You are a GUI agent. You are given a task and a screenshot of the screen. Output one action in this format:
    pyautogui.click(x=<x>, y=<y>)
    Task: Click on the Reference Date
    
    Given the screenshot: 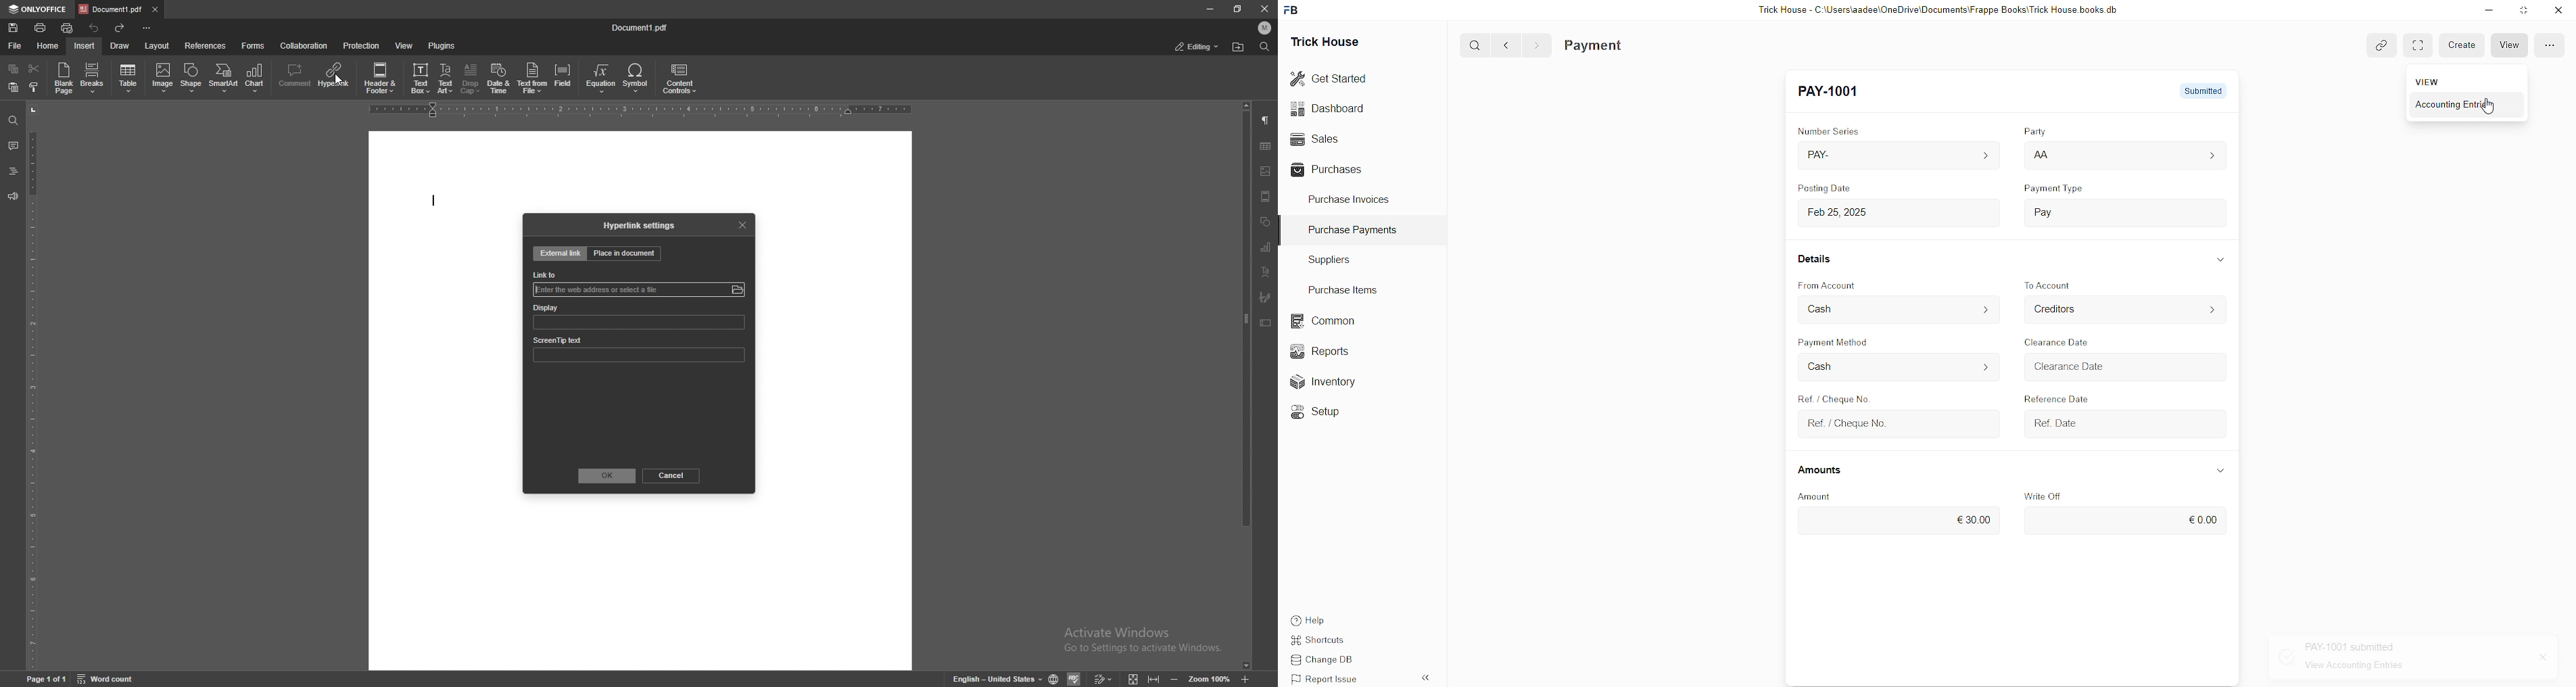 What is the action you would take?
    pyautogui.click(x=2055, y=396)
    